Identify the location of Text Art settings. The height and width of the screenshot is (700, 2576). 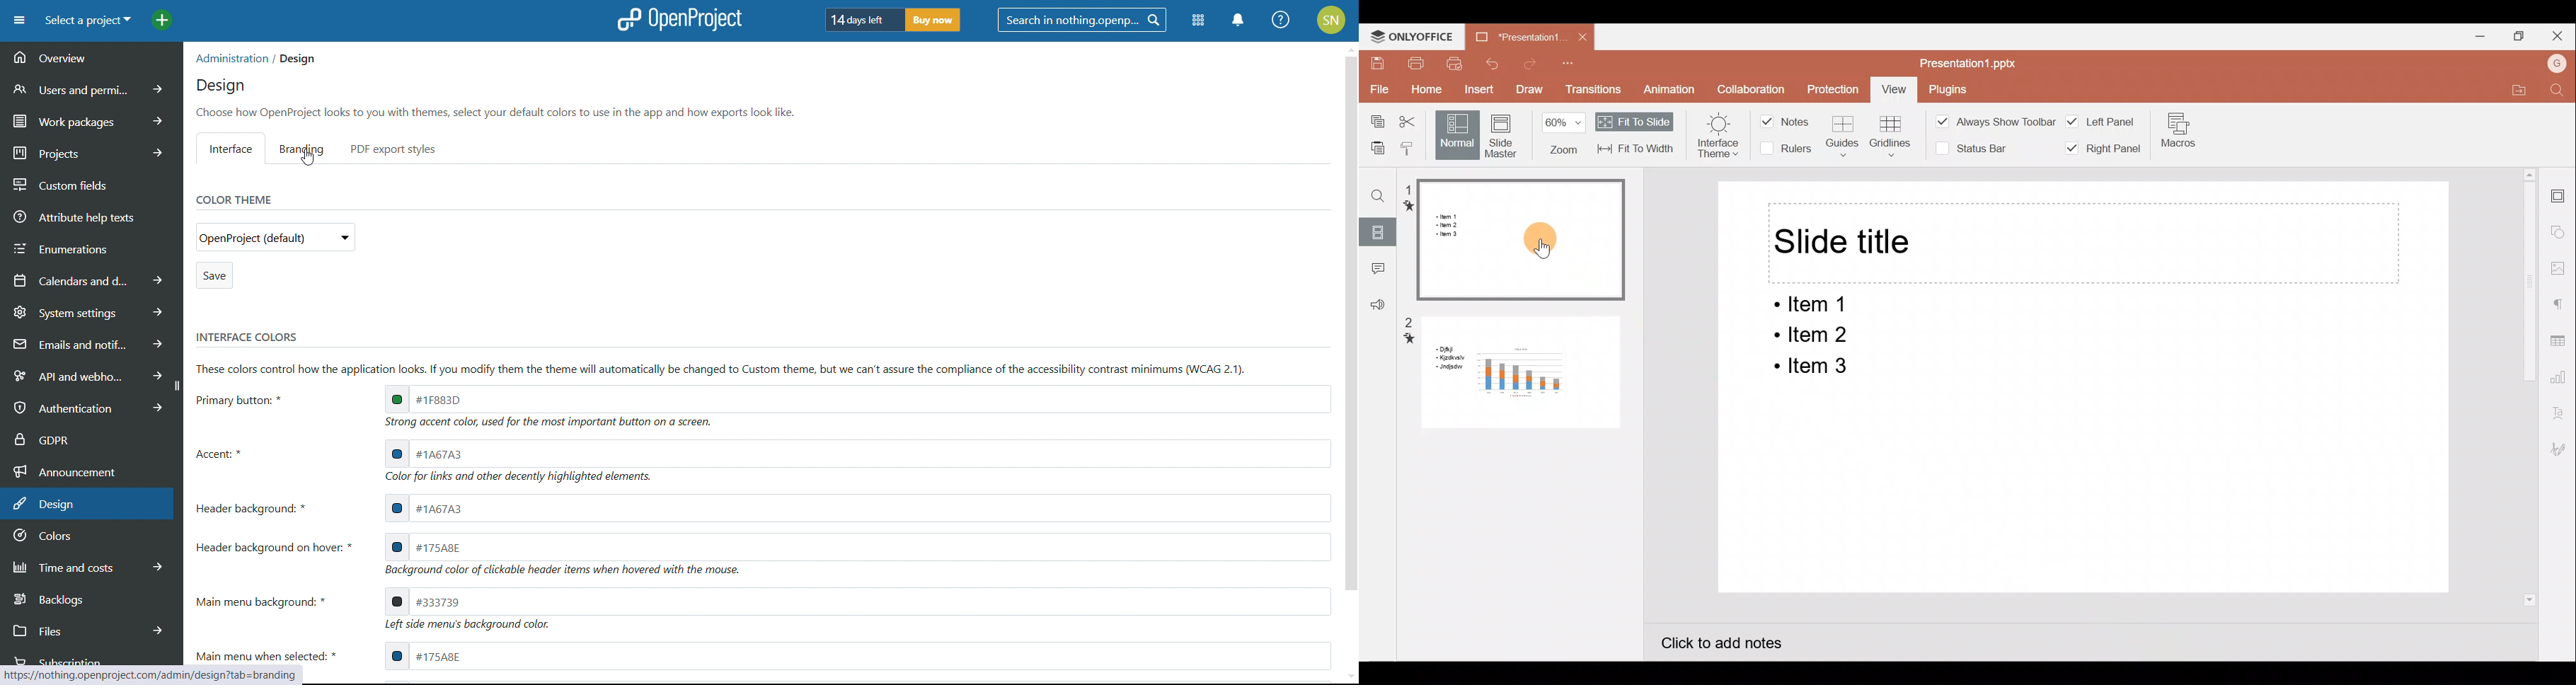
(2564, 411).